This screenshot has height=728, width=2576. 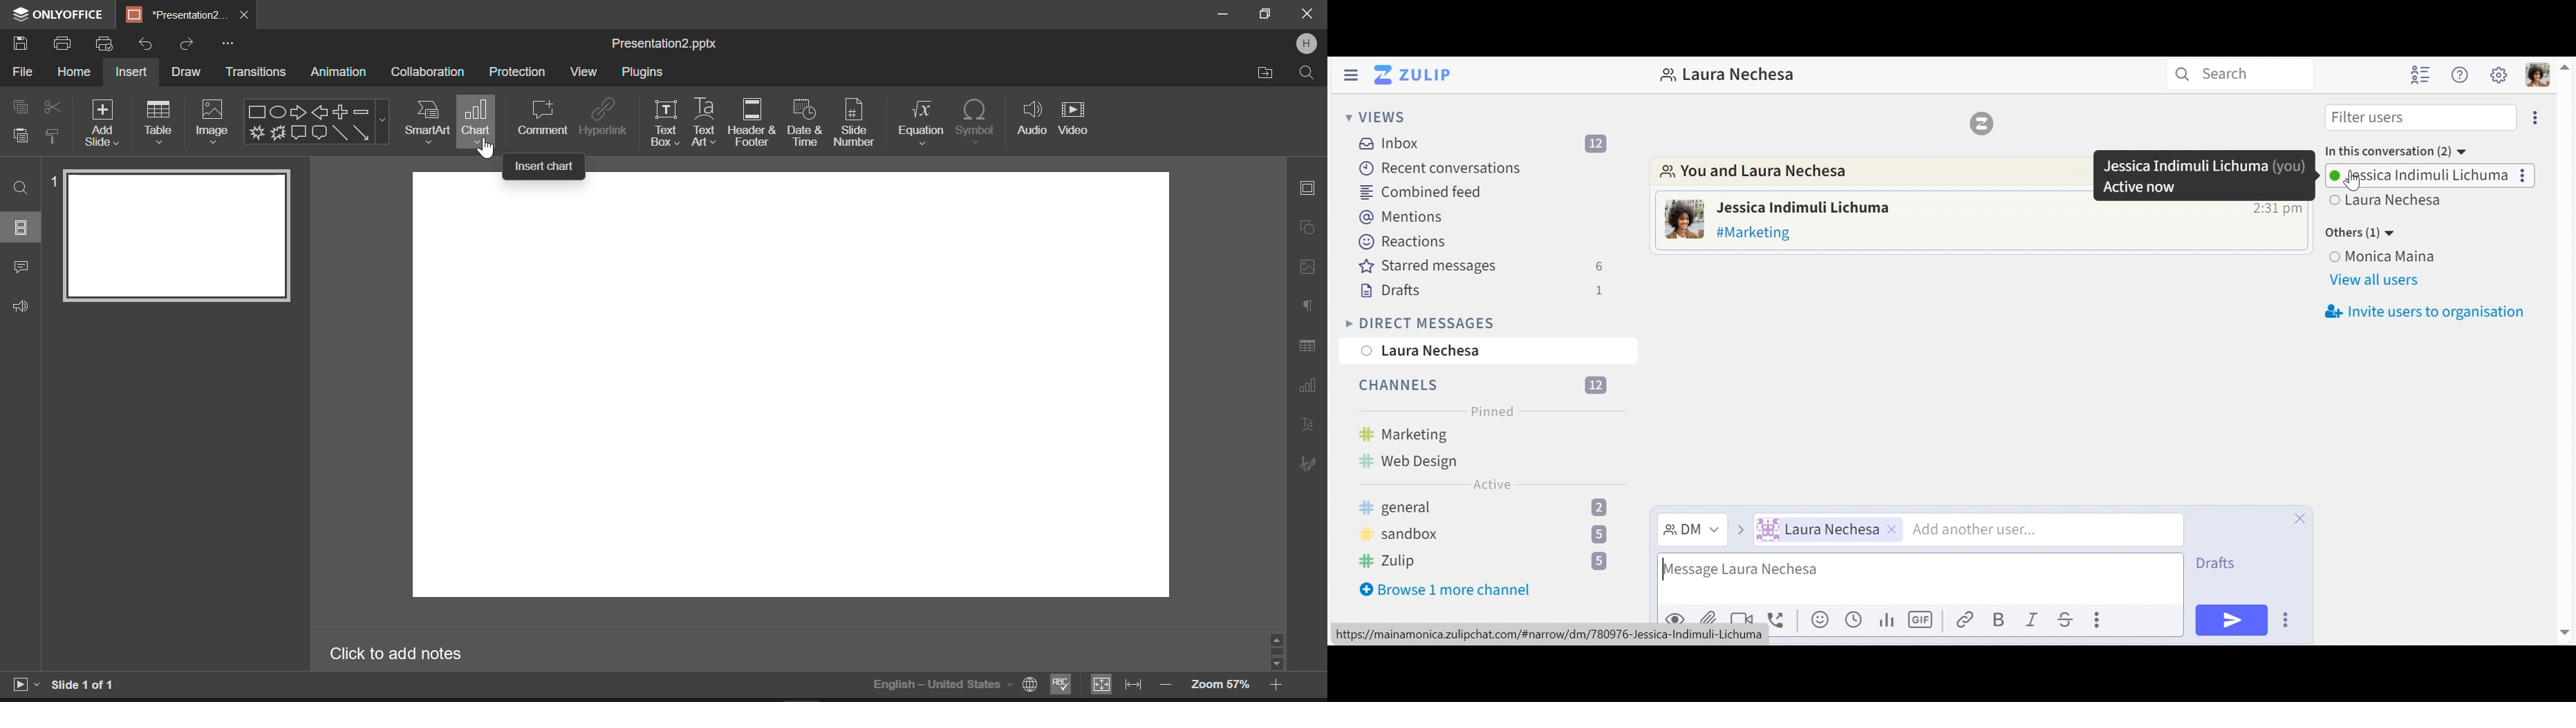 I want to click on Users, so click(x=2431, y=176).